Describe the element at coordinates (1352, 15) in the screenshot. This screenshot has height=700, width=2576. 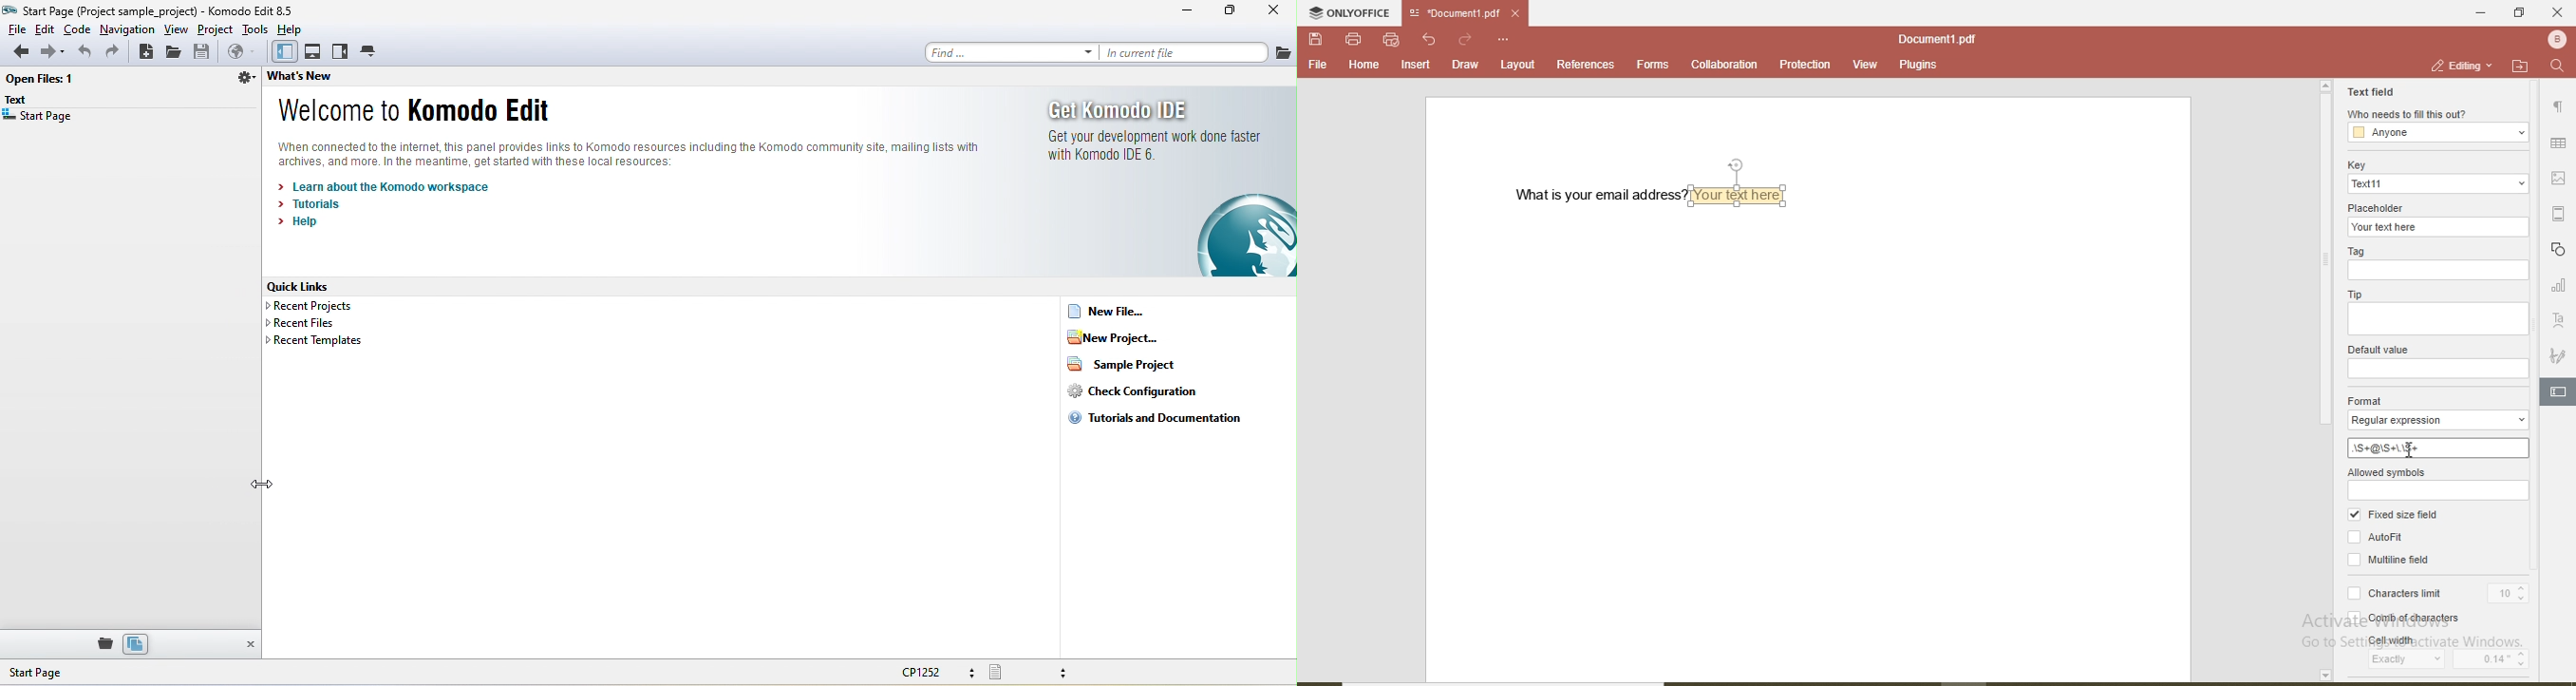
I see `onlyoffice` at that location.